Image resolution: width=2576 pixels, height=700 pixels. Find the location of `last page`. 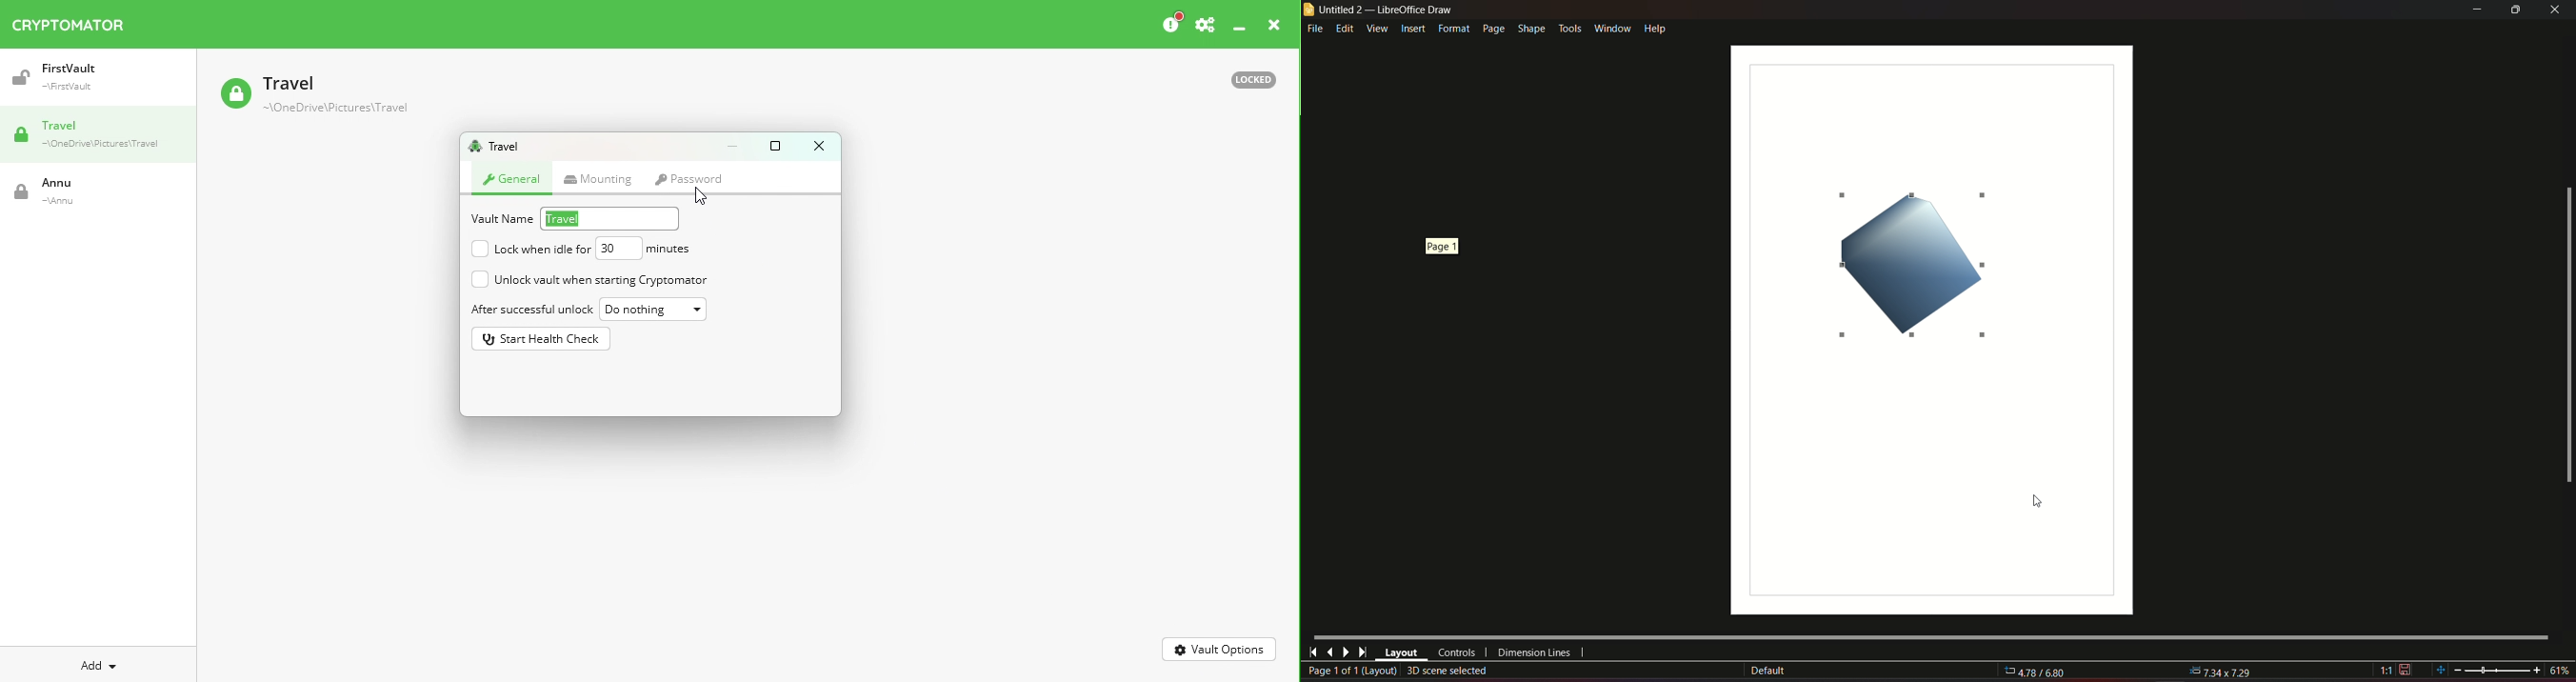

last page is located at coordinates (1329, 651).